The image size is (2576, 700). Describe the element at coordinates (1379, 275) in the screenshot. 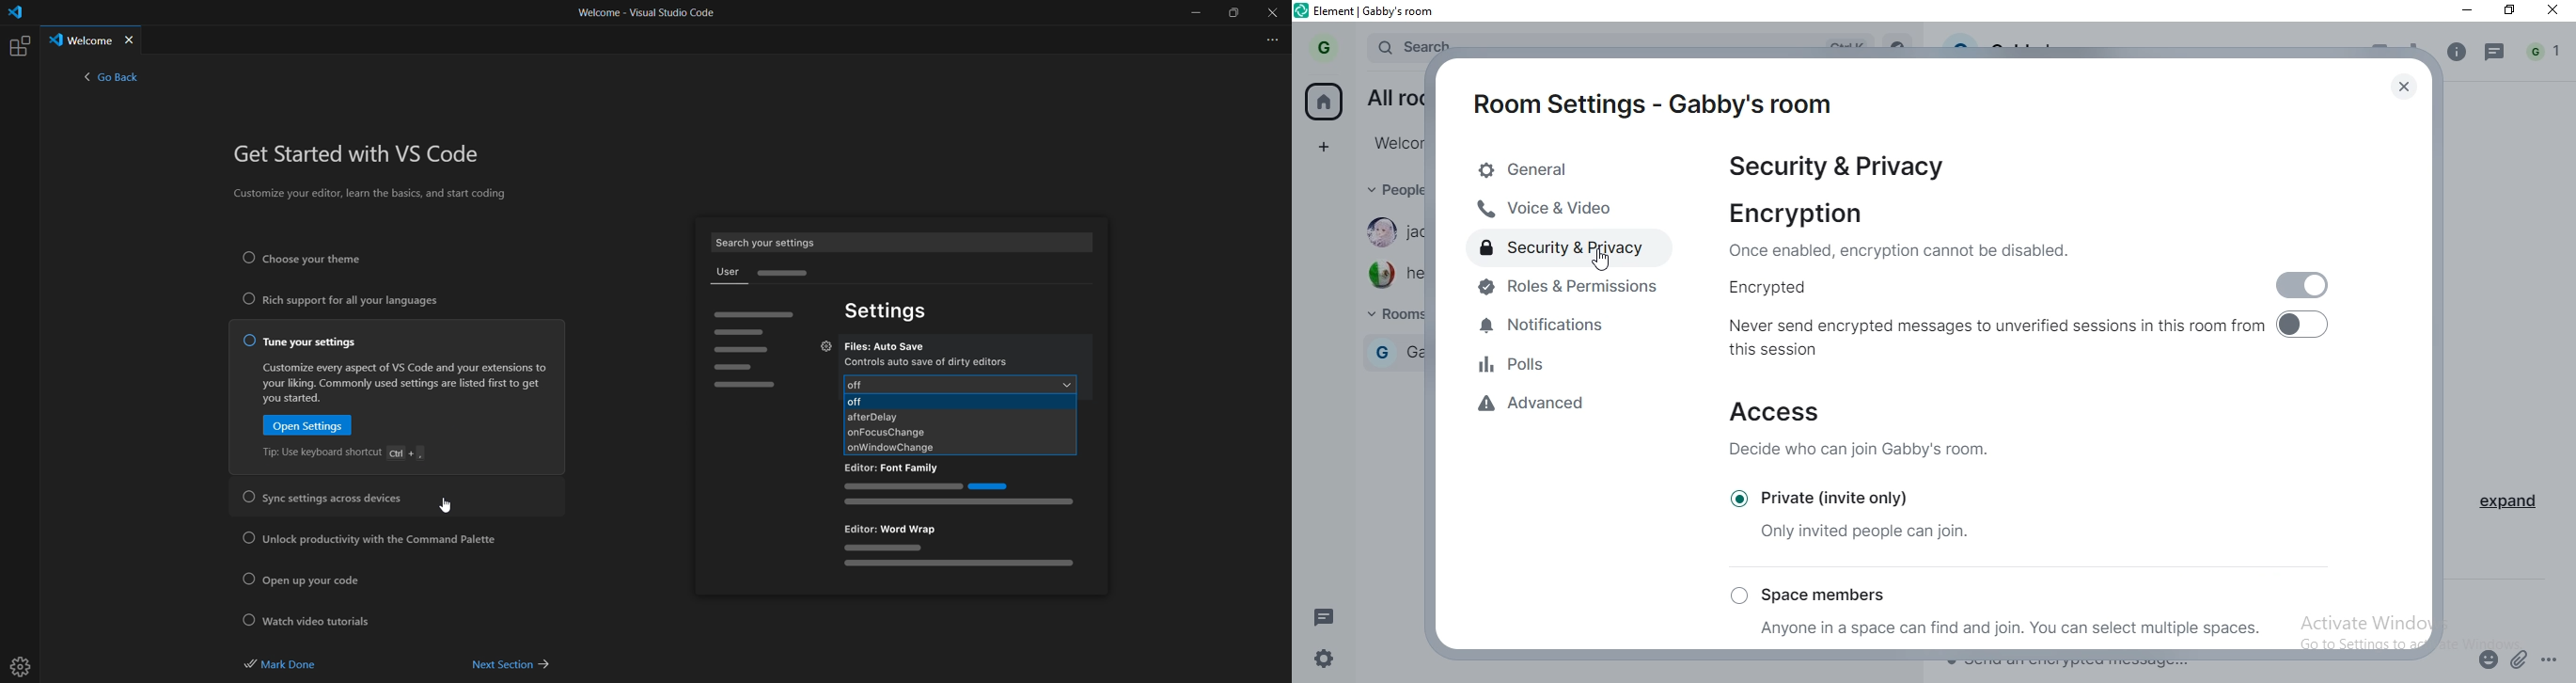

I see `Profile image` at that location.